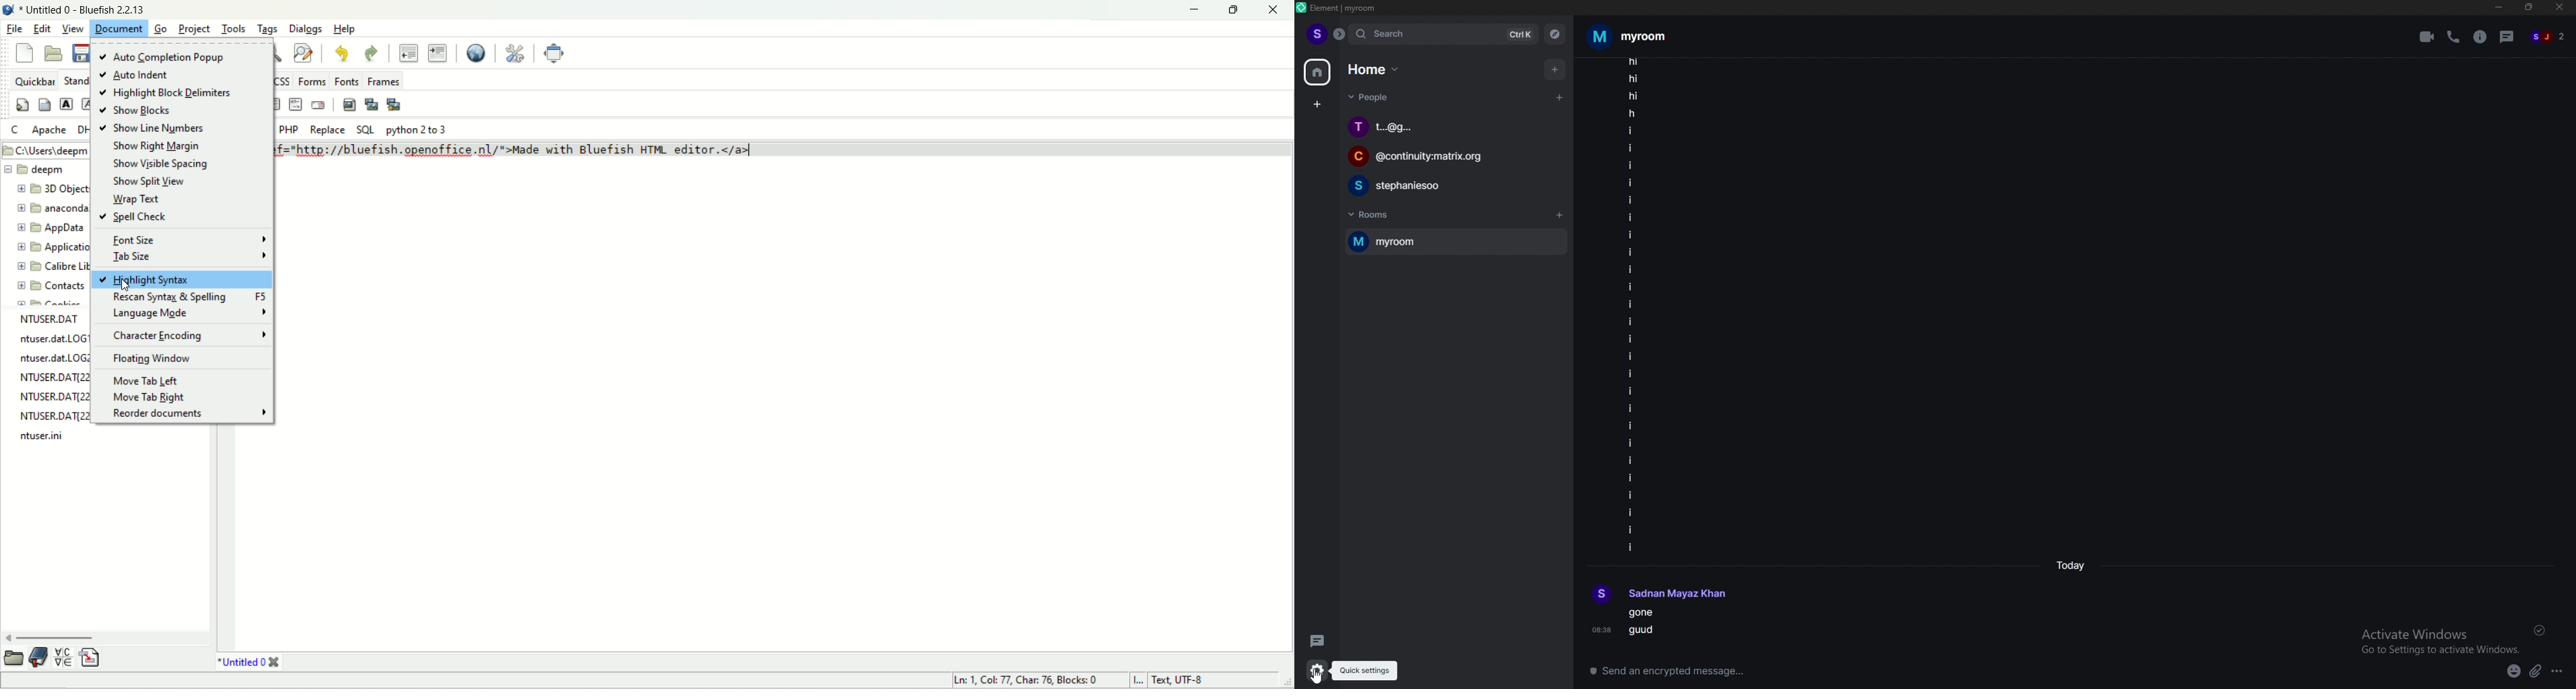 The height and width of the screenshot is (700, 2576). Describe the element at coordinates (2536, 671) in the screenshot. I see `attachment` at that location.